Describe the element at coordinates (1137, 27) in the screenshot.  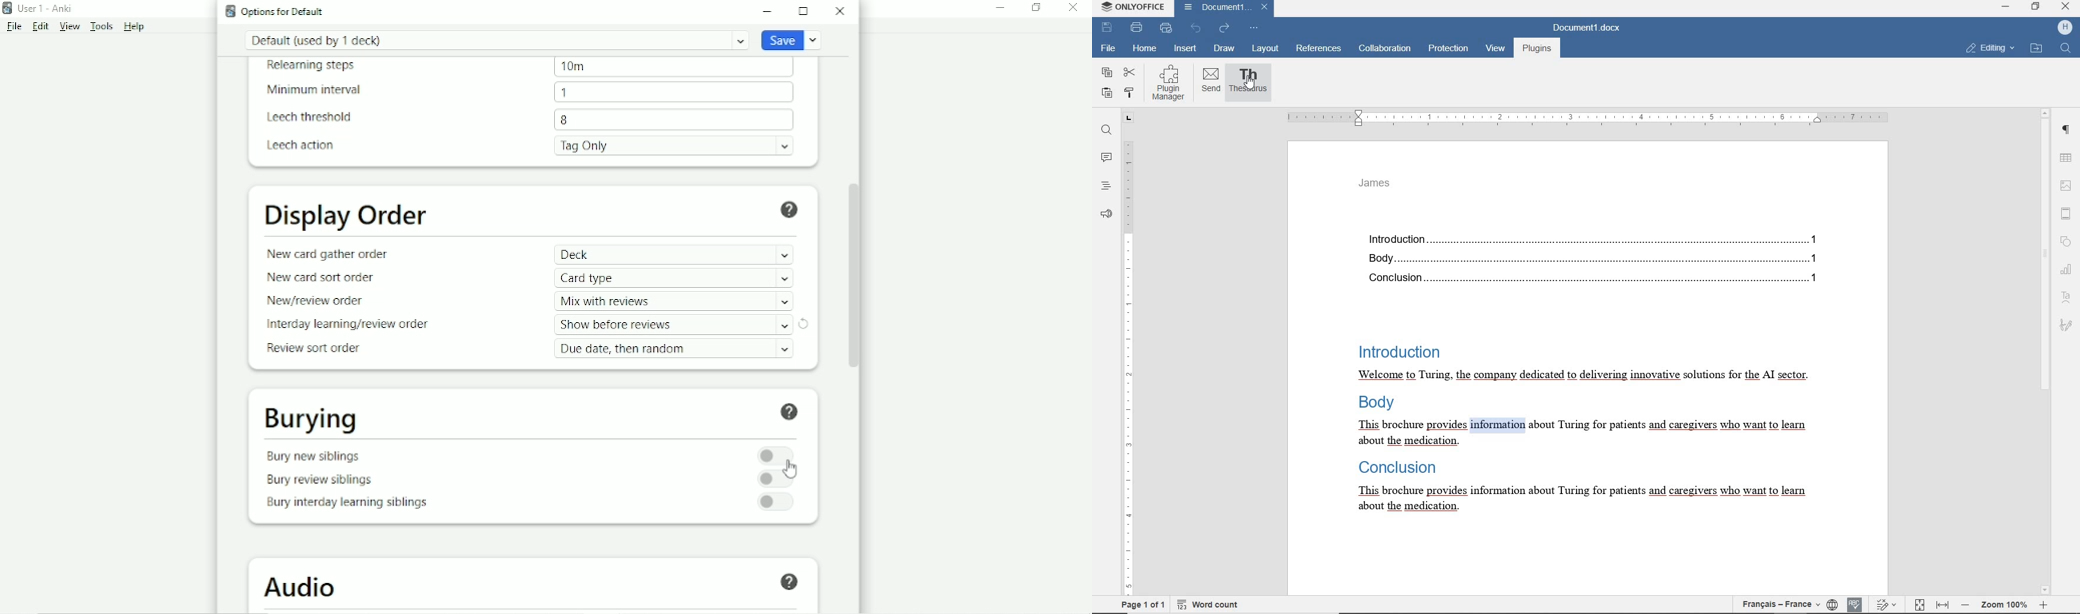
I see `PRINT` at that location.